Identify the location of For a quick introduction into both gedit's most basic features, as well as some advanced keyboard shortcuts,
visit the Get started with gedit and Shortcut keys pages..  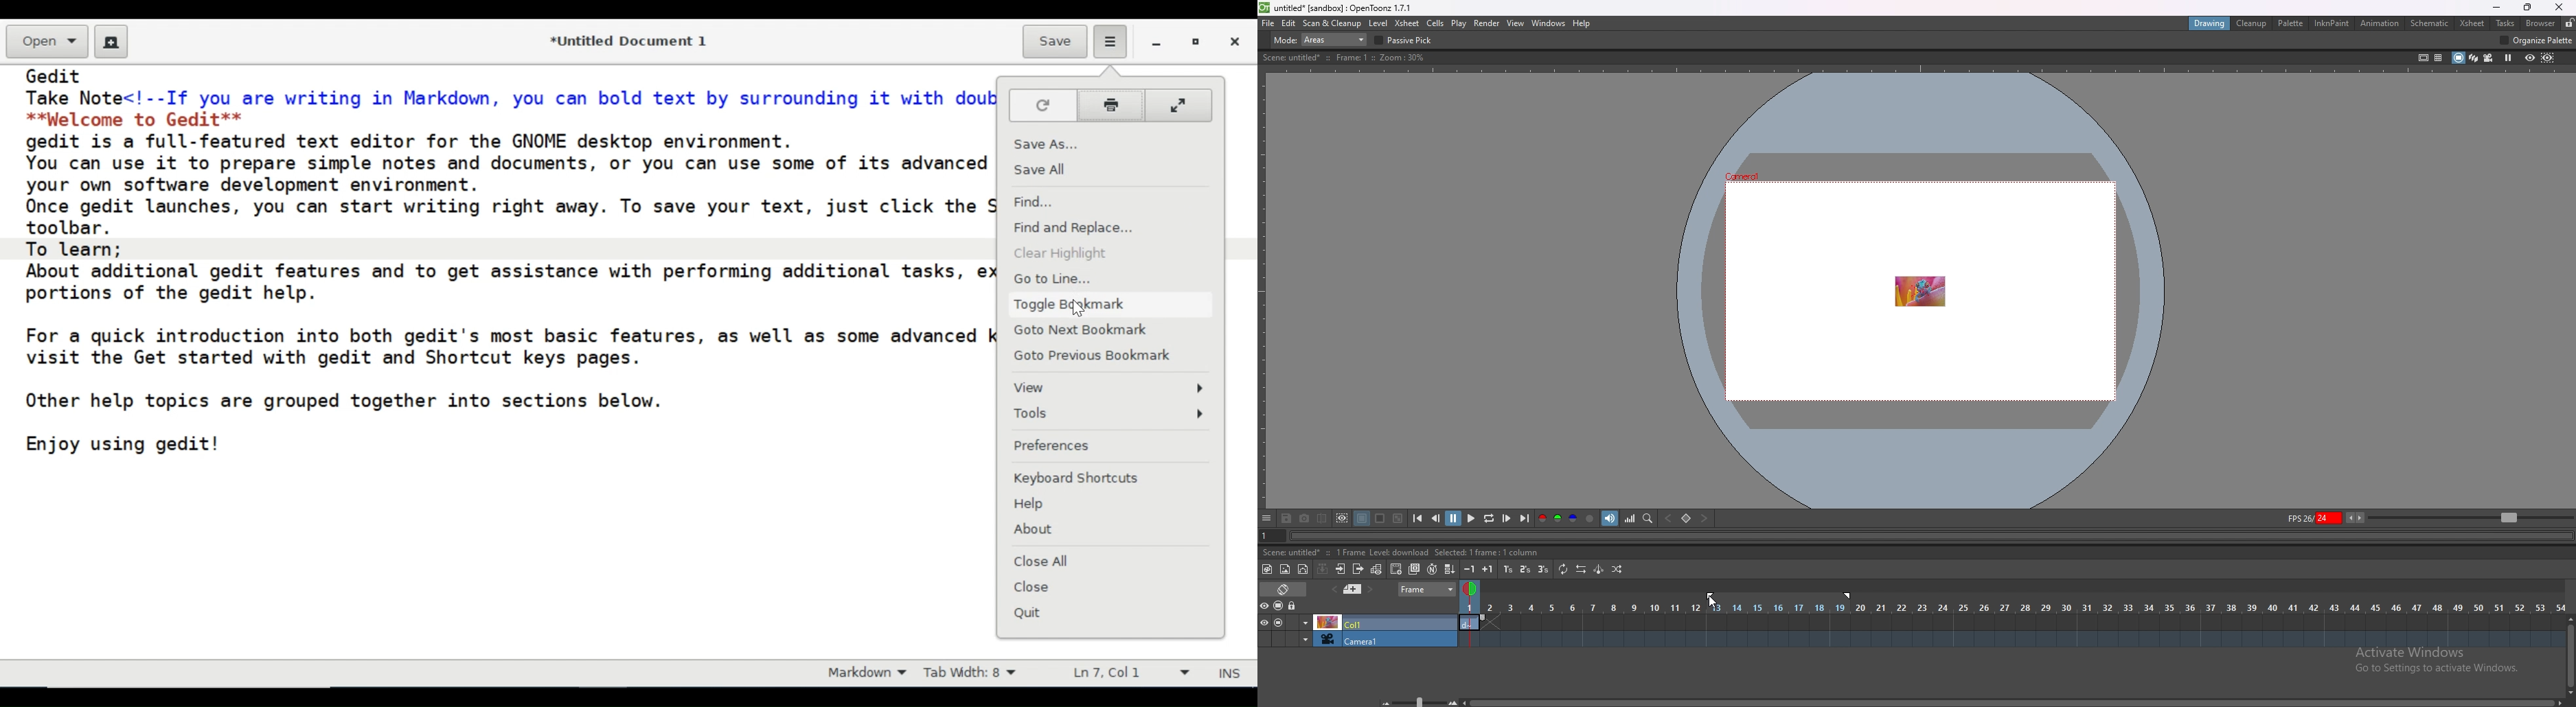
(511, 342).